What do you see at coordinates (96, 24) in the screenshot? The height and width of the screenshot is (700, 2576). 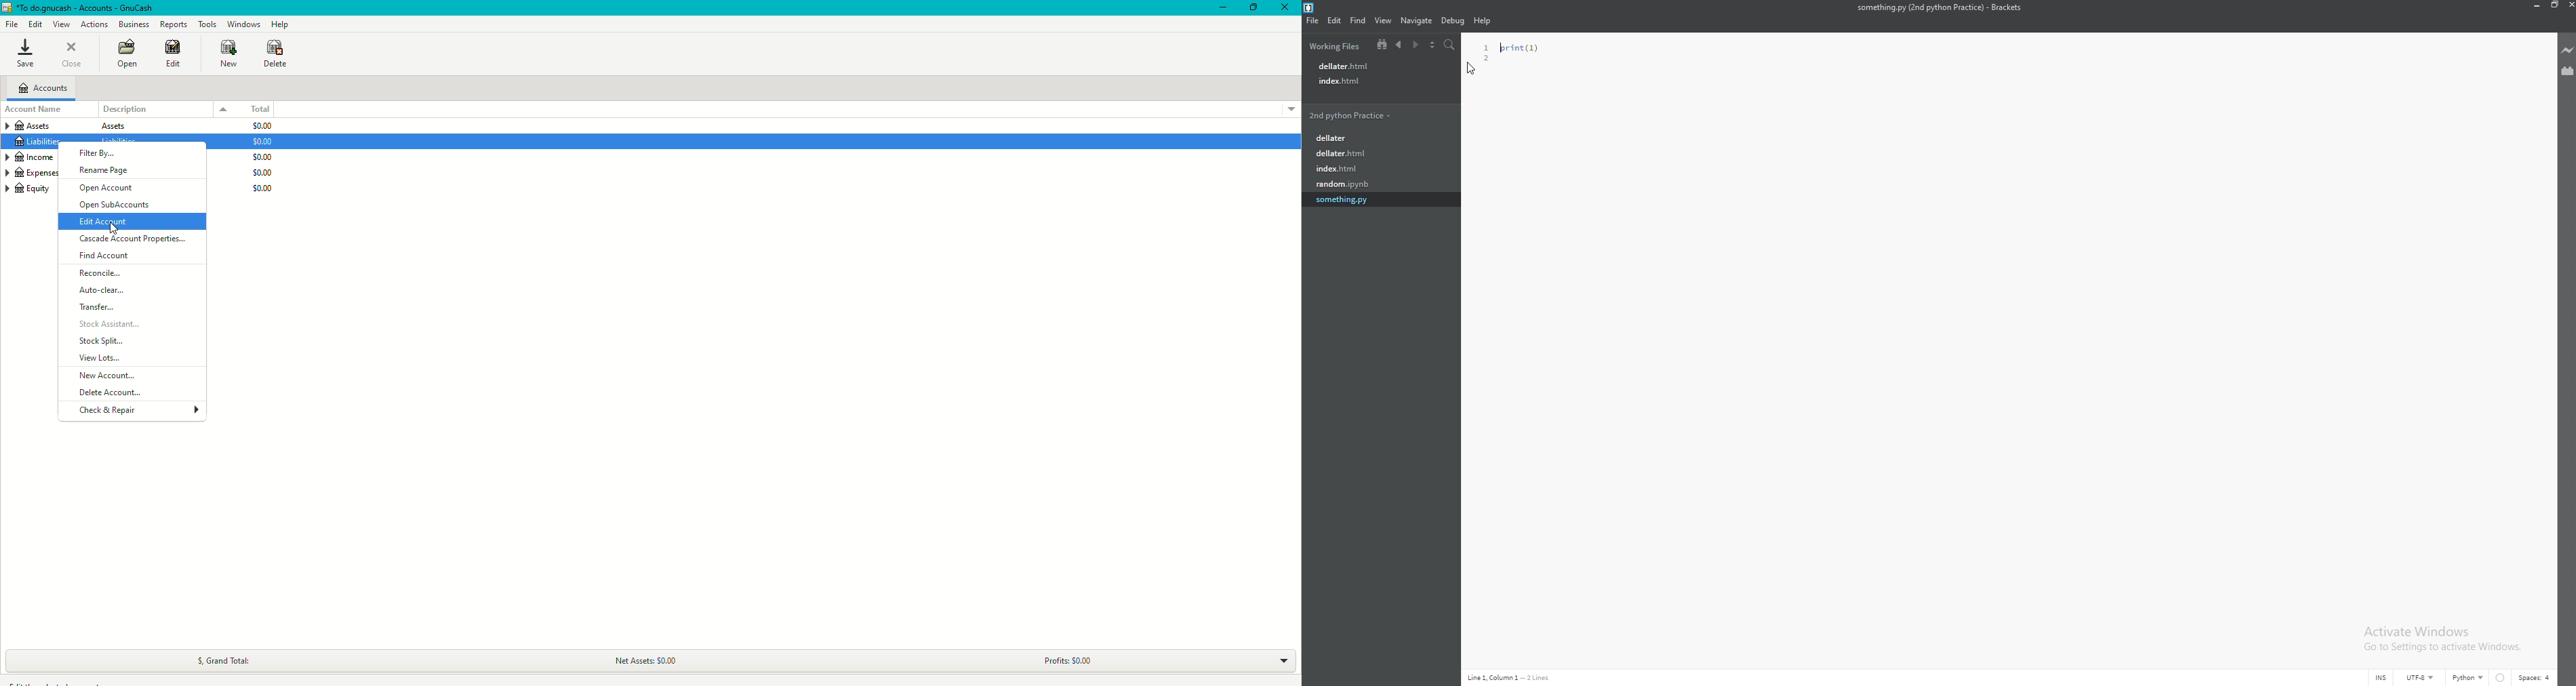 I see `Actions` at bounding box center [96, 24].